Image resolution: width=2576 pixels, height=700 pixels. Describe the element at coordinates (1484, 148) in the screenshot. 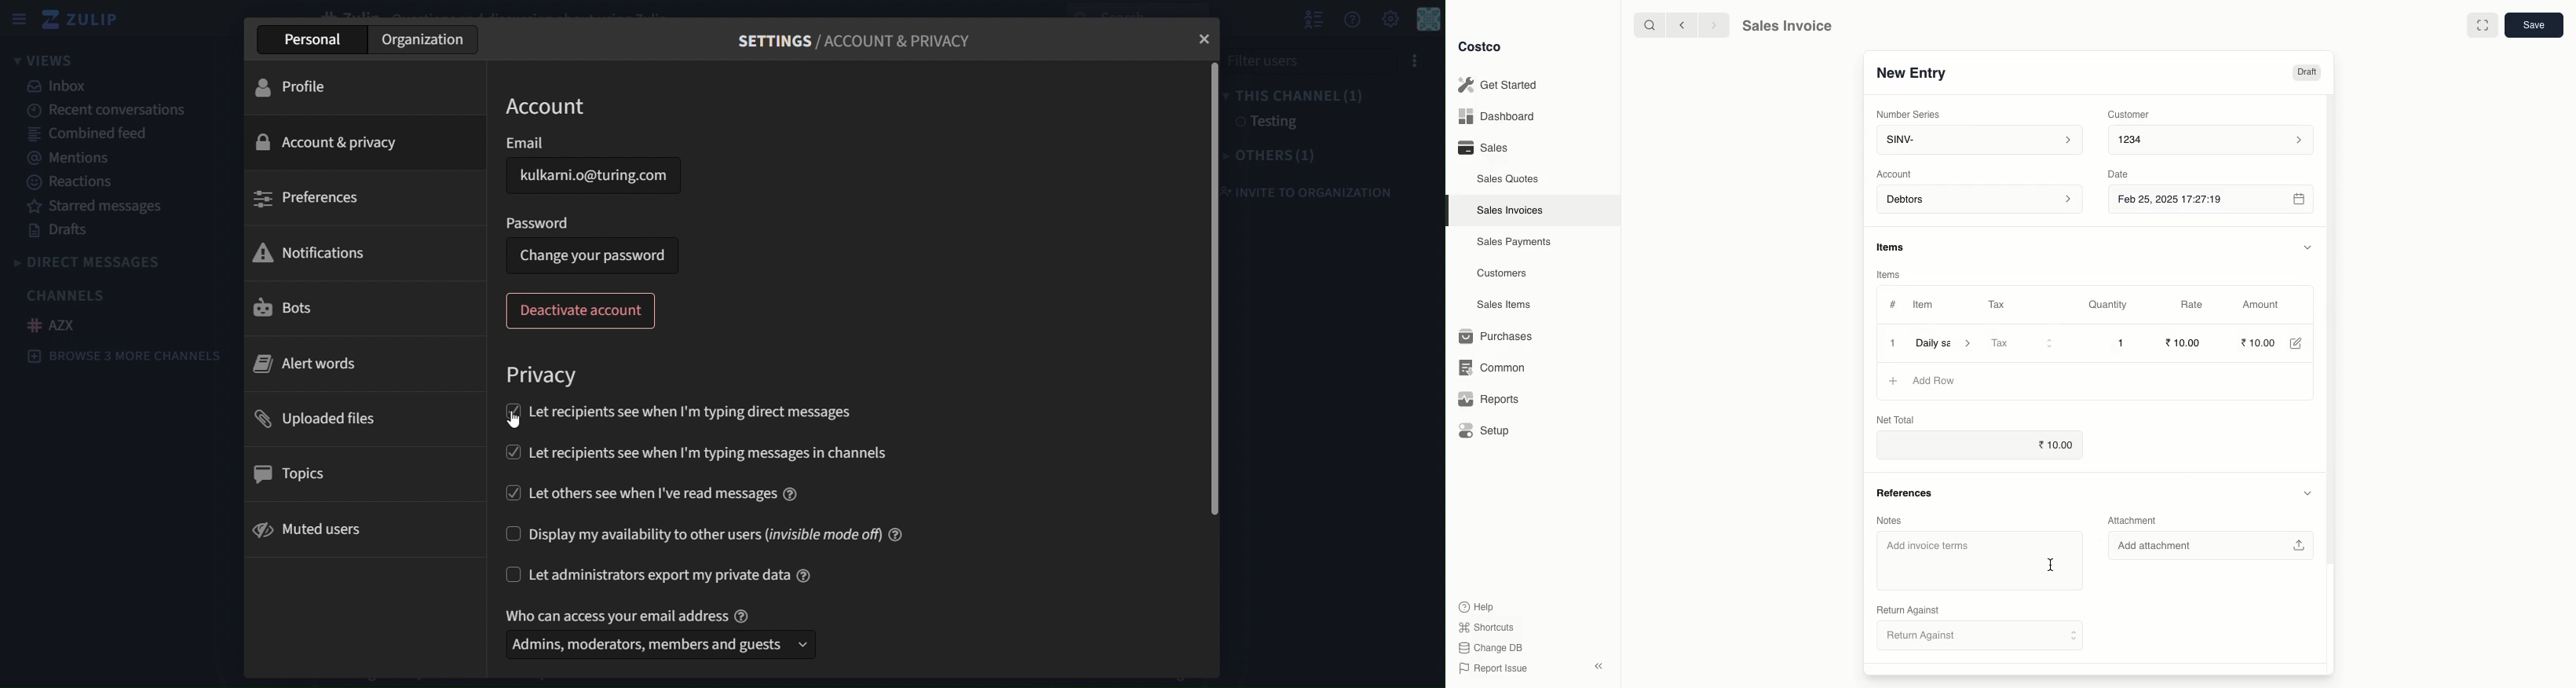

I see `Sales` at that location.